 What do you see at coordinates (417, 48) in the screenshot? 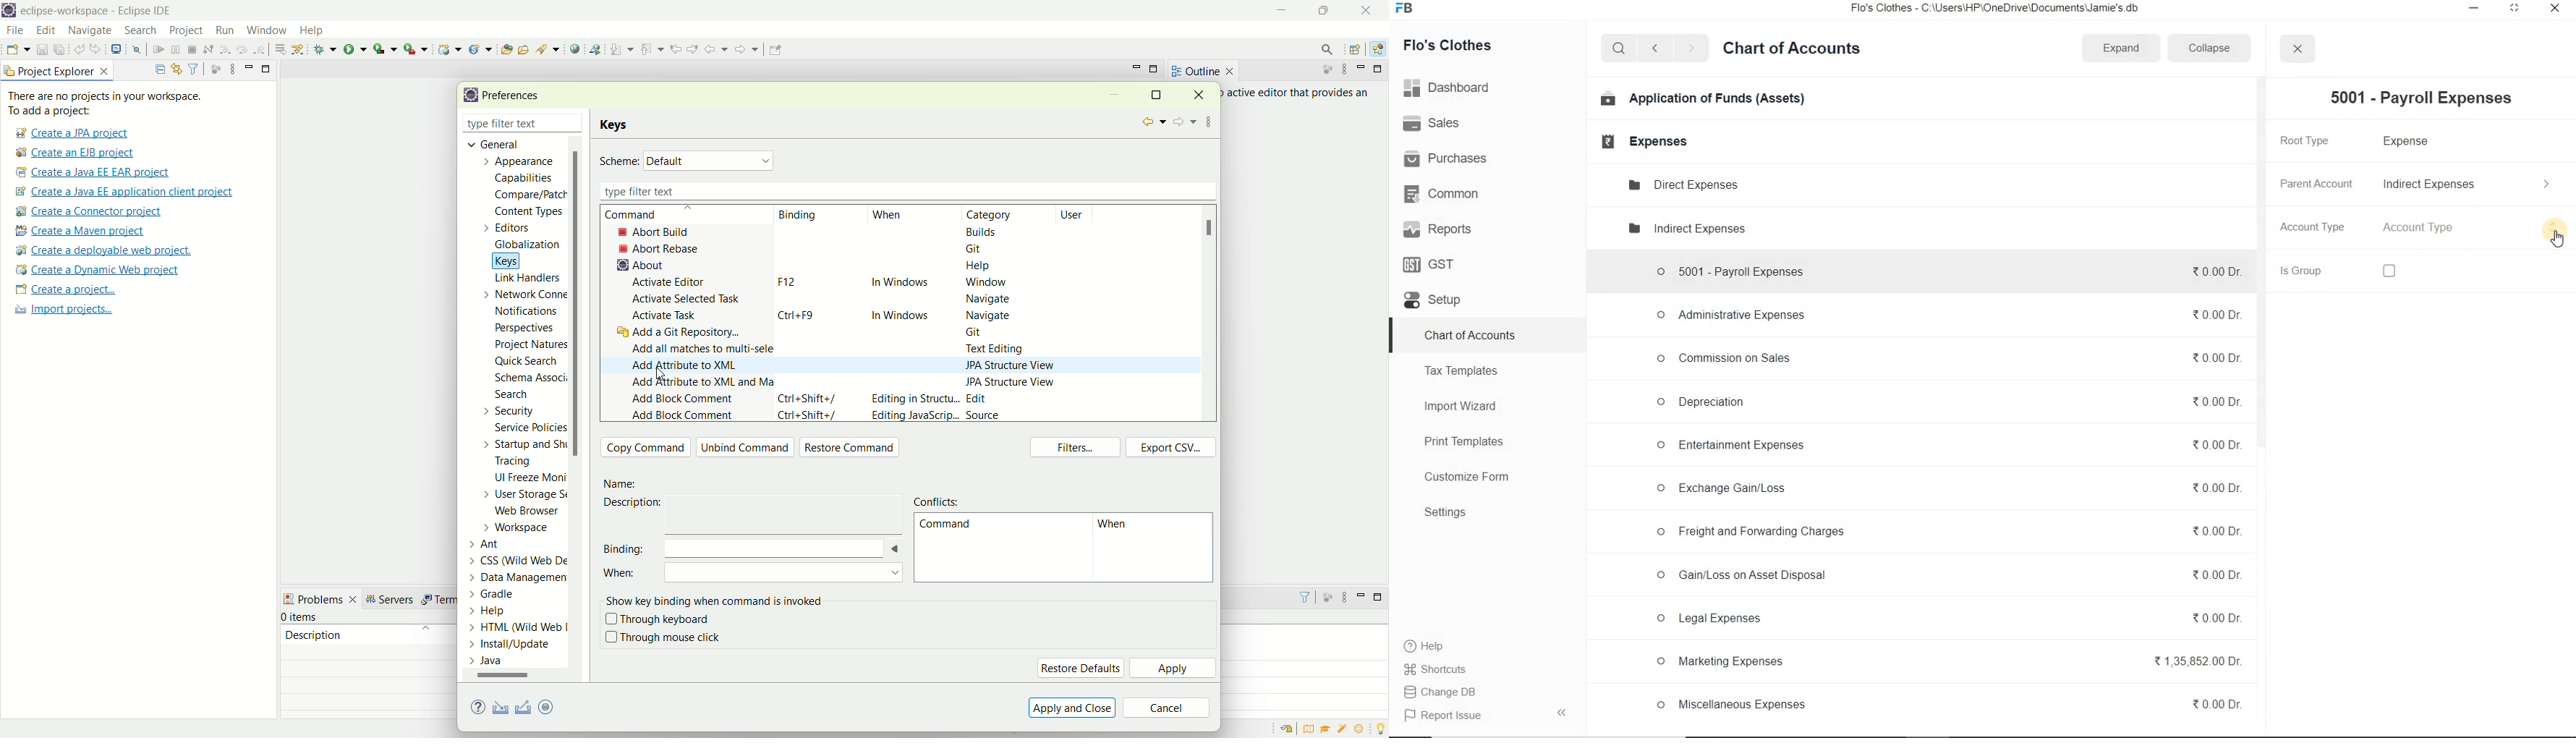
I see `run last tool` at bounding box center [417, 48].